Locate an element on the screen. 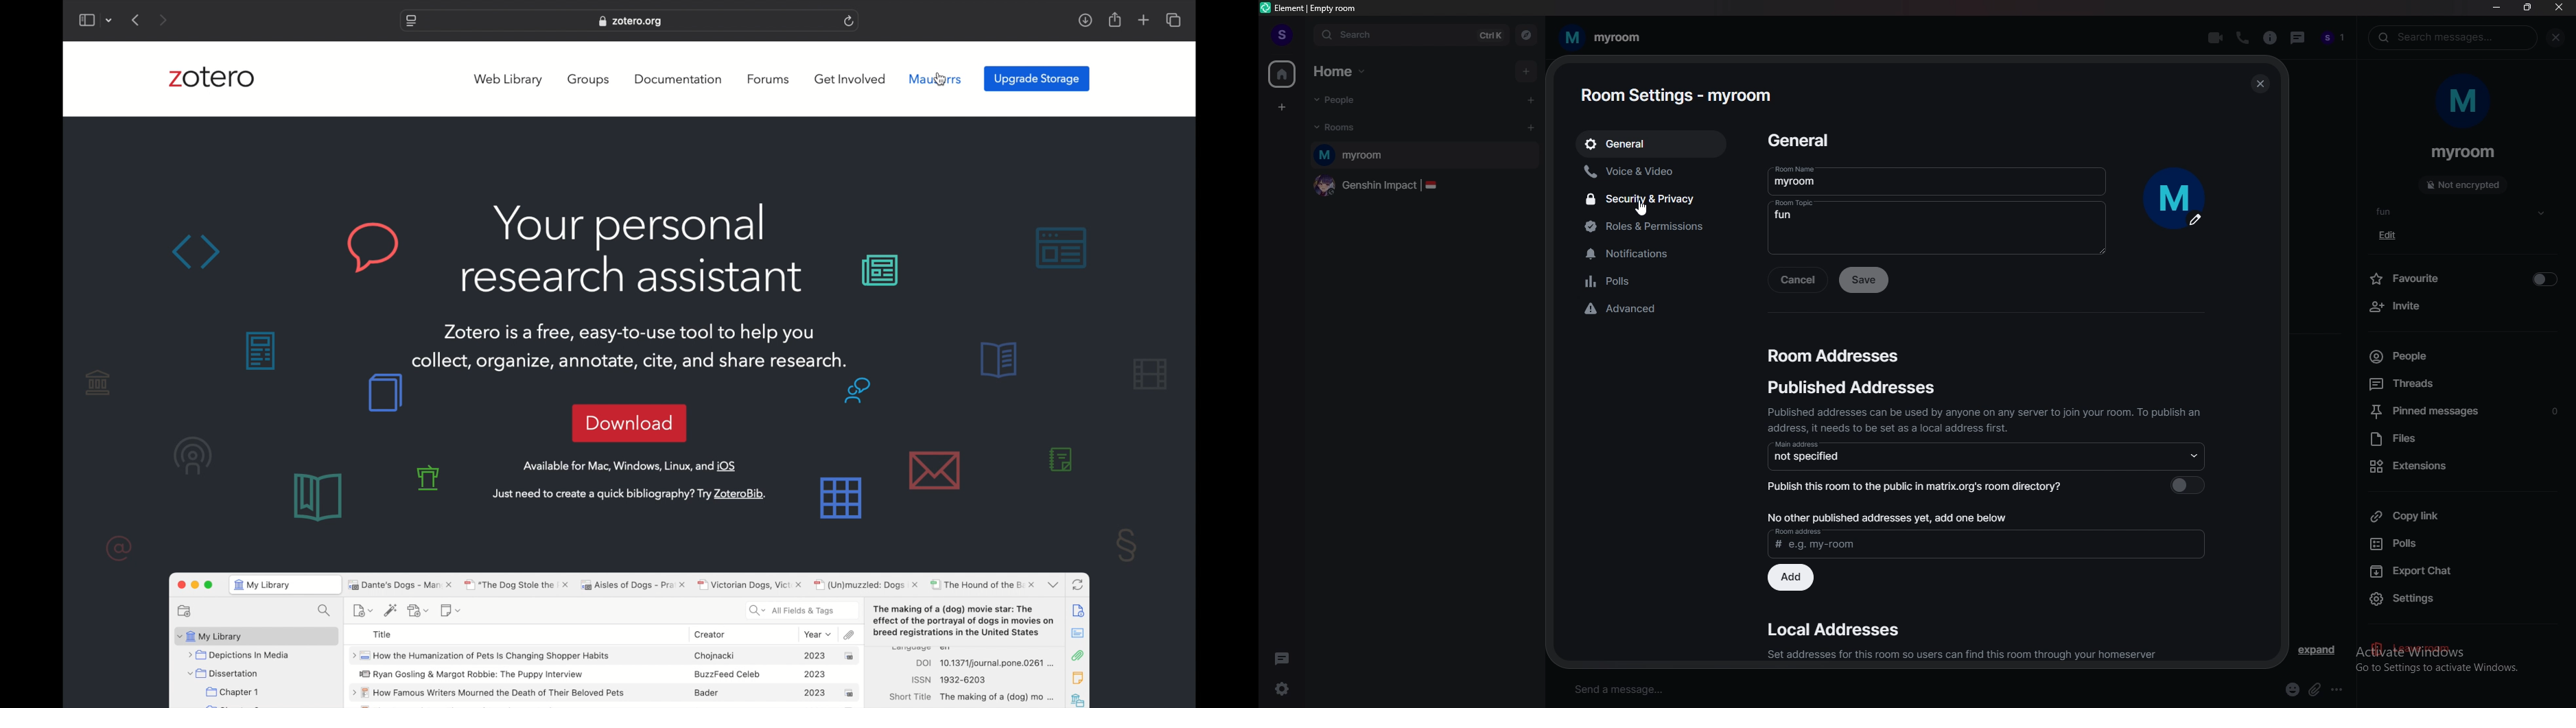 This screenshot has height=728, width=2576. Publish this room to the public in matrix.org's room directory? is located at coordinates (1984, 485).